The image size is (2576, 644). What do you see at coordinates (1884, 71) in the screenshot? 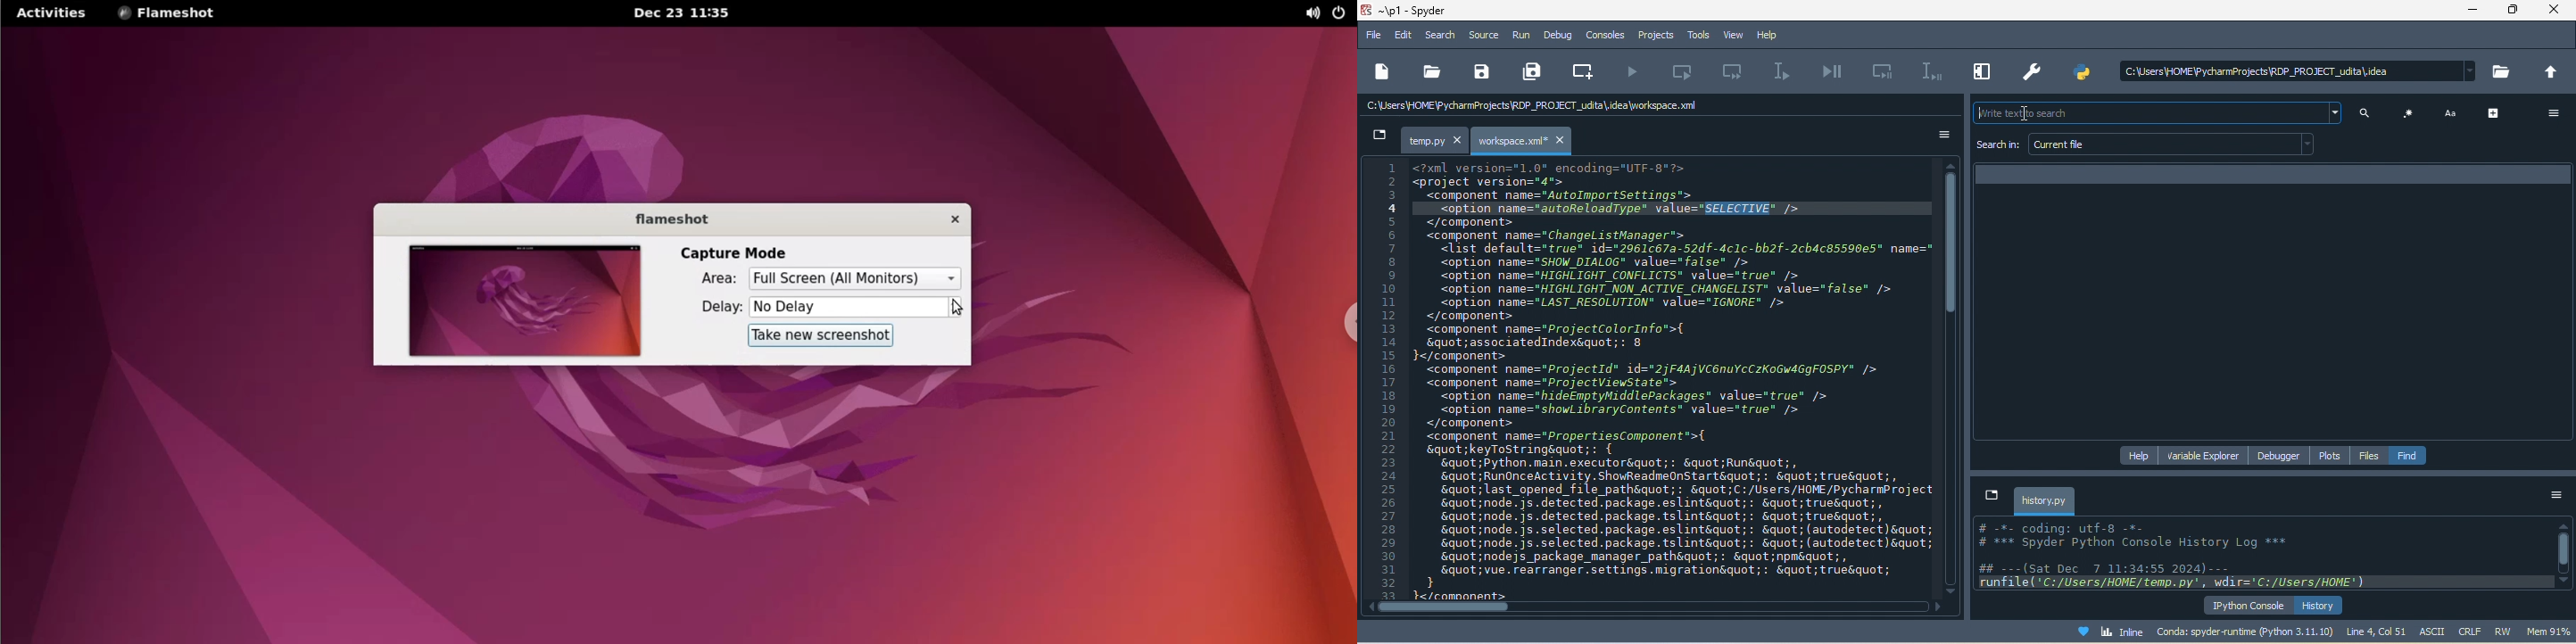
I see `debug cell` at bounding box center [1884, 71].